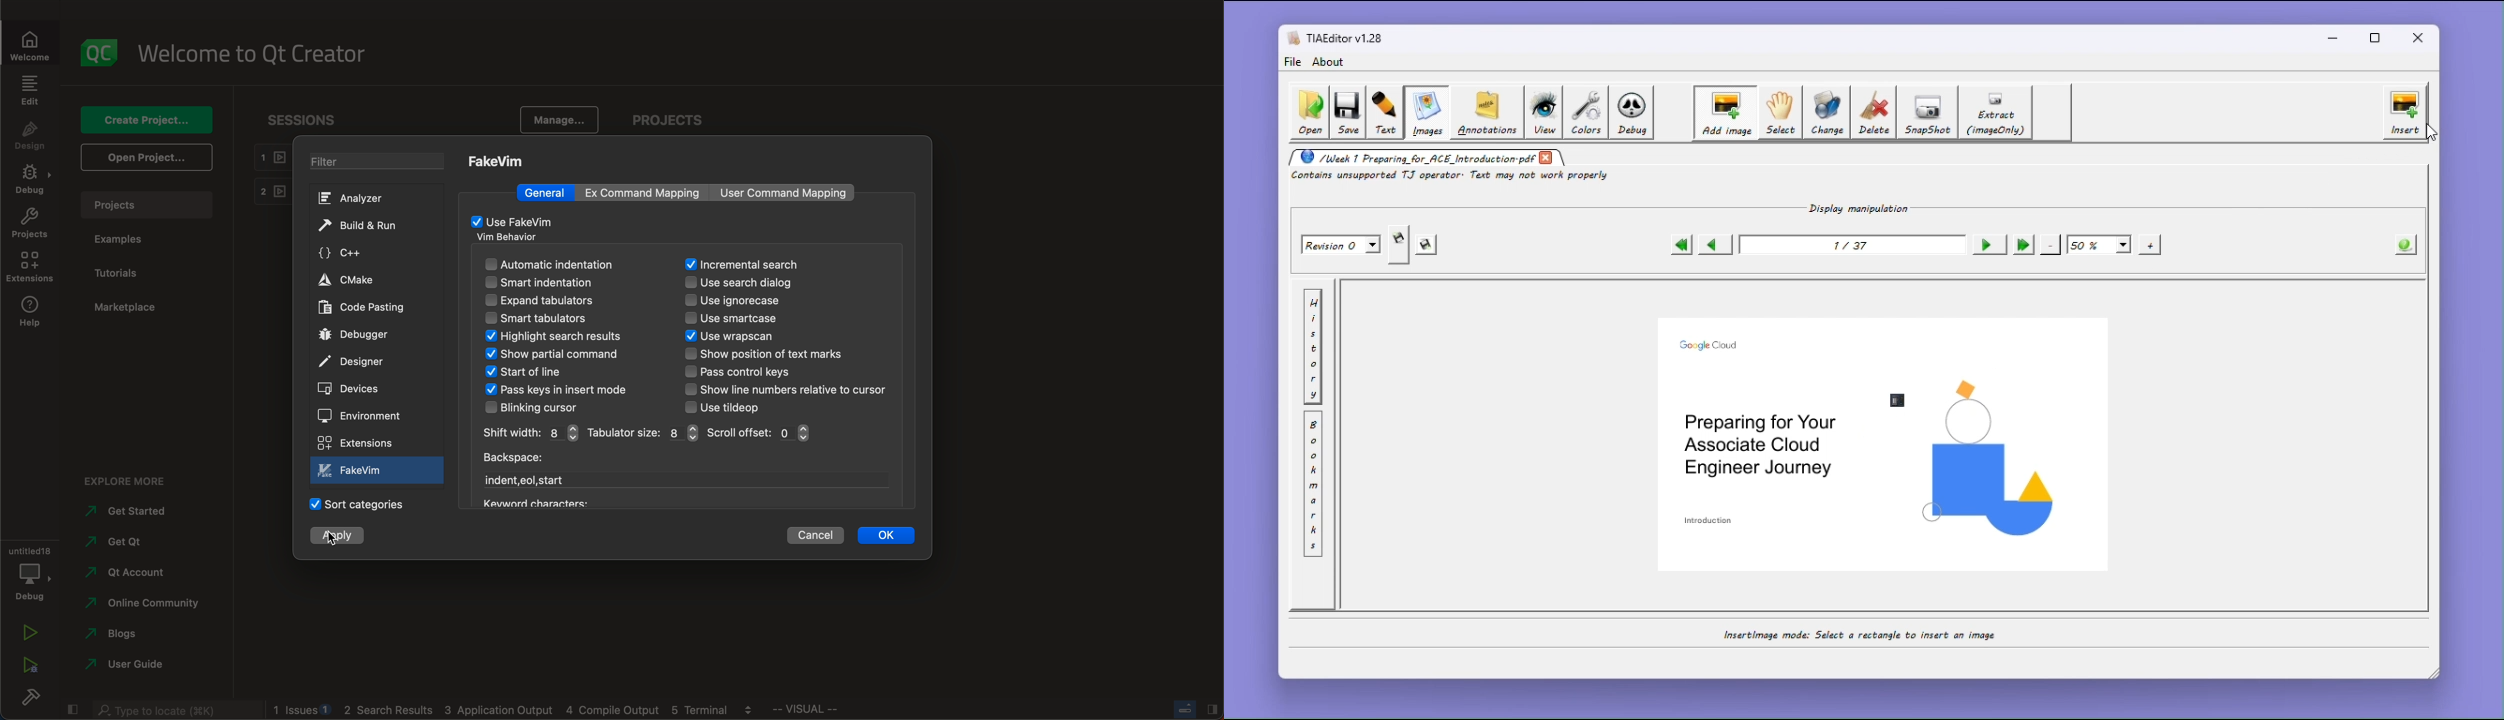 This screenshot has width=2520, height=728. Describe the element at coordinates (642, 433) in the screenshot. I see `size` at that location.